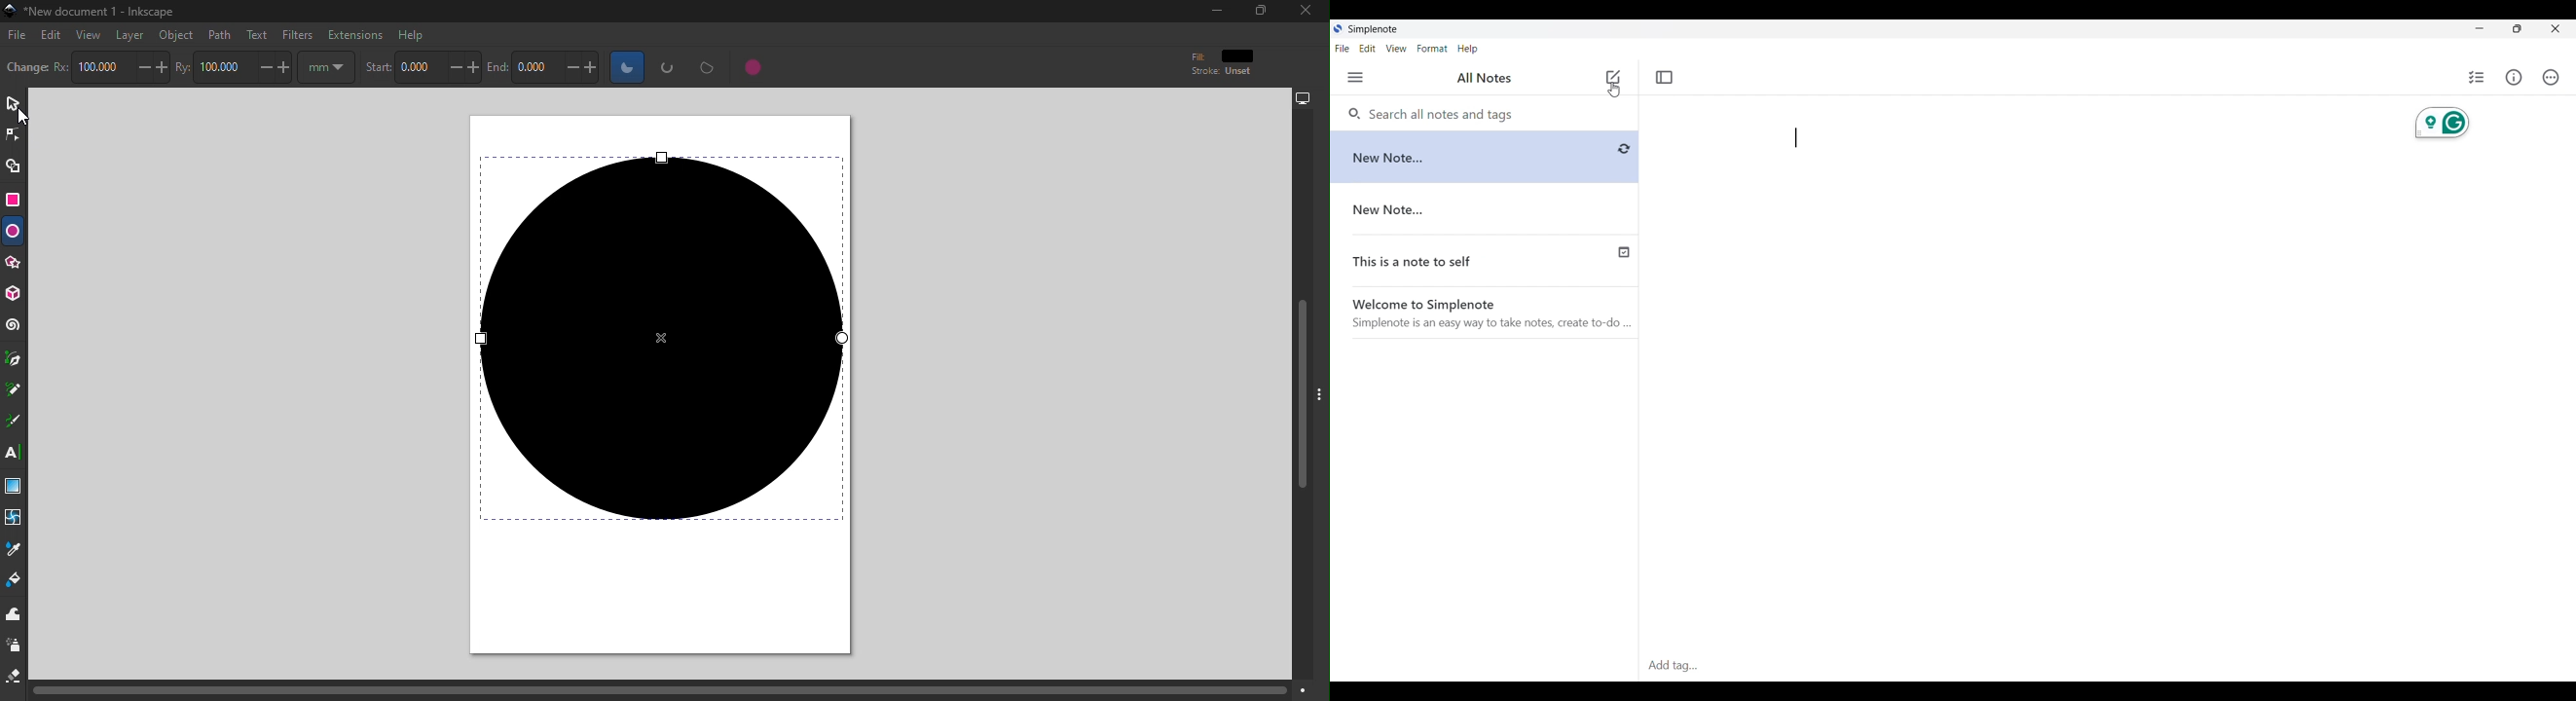  Describe the element at coordinates (1472, 156) in the screenshot. I see `New Note..(New note added)` at that location.